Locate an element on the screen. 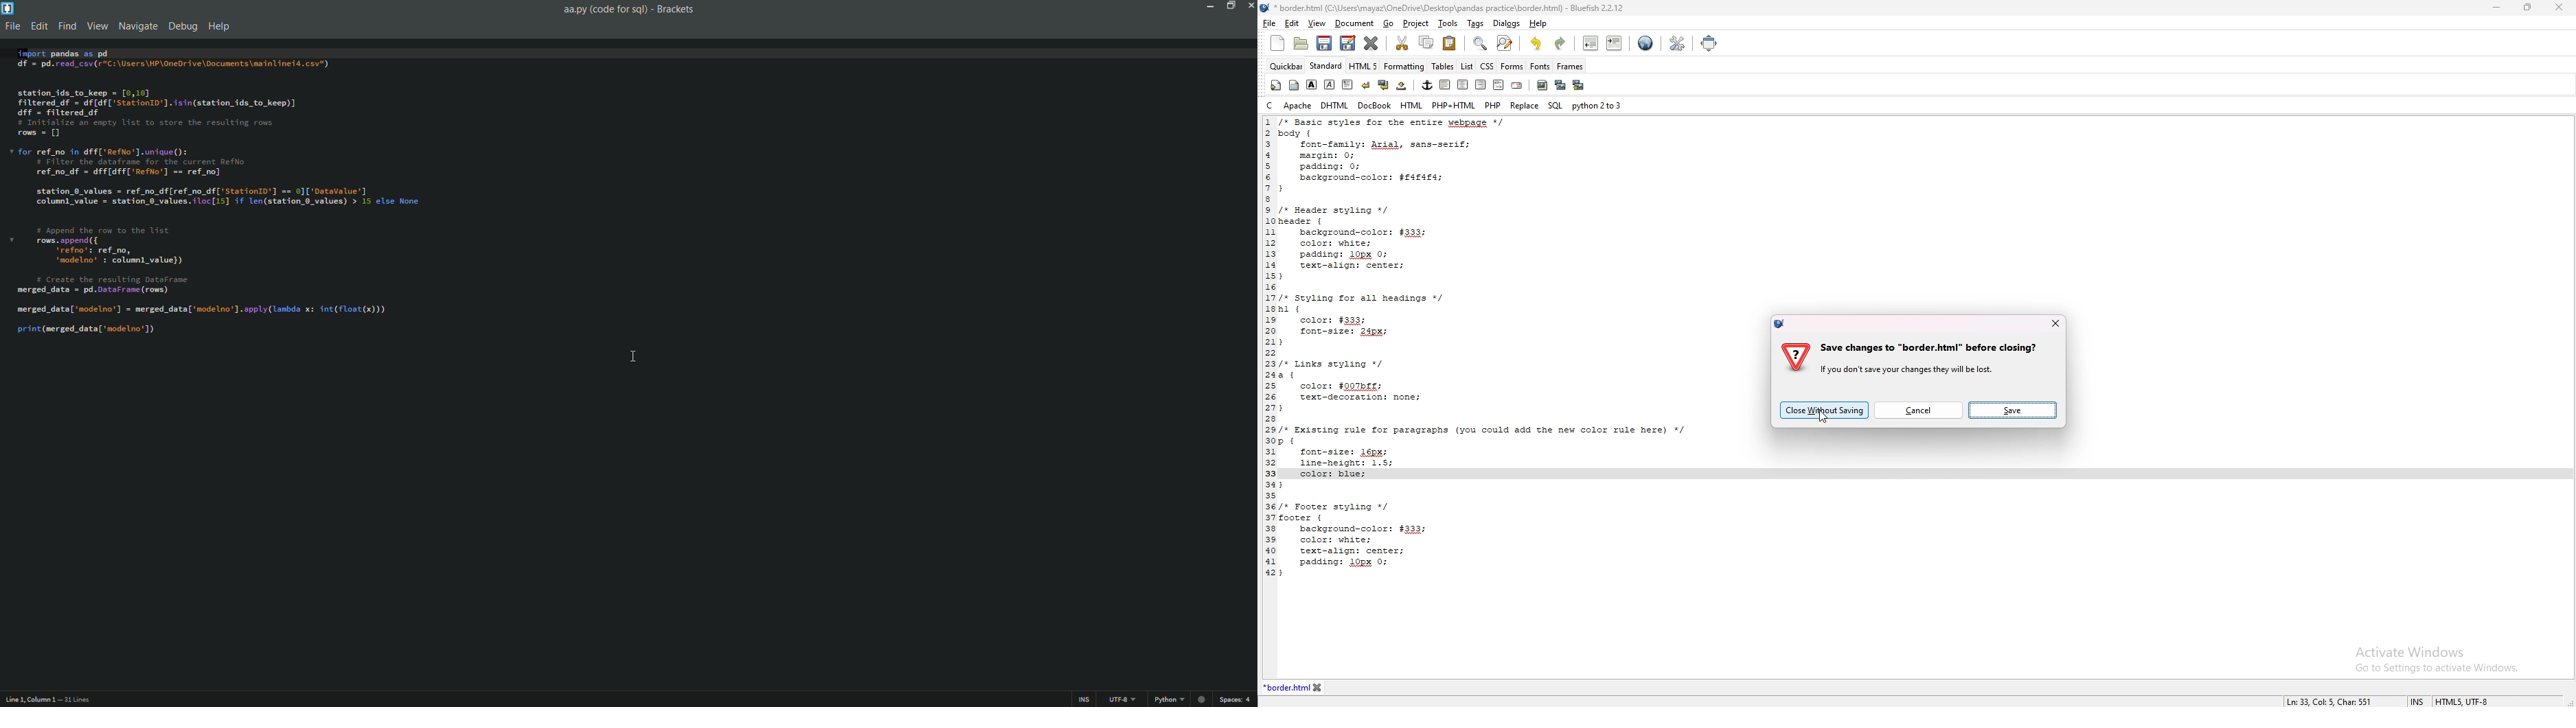 The height and width of the screenshot is (728, 2576). quickbar is located at coordinates (1286, 66).